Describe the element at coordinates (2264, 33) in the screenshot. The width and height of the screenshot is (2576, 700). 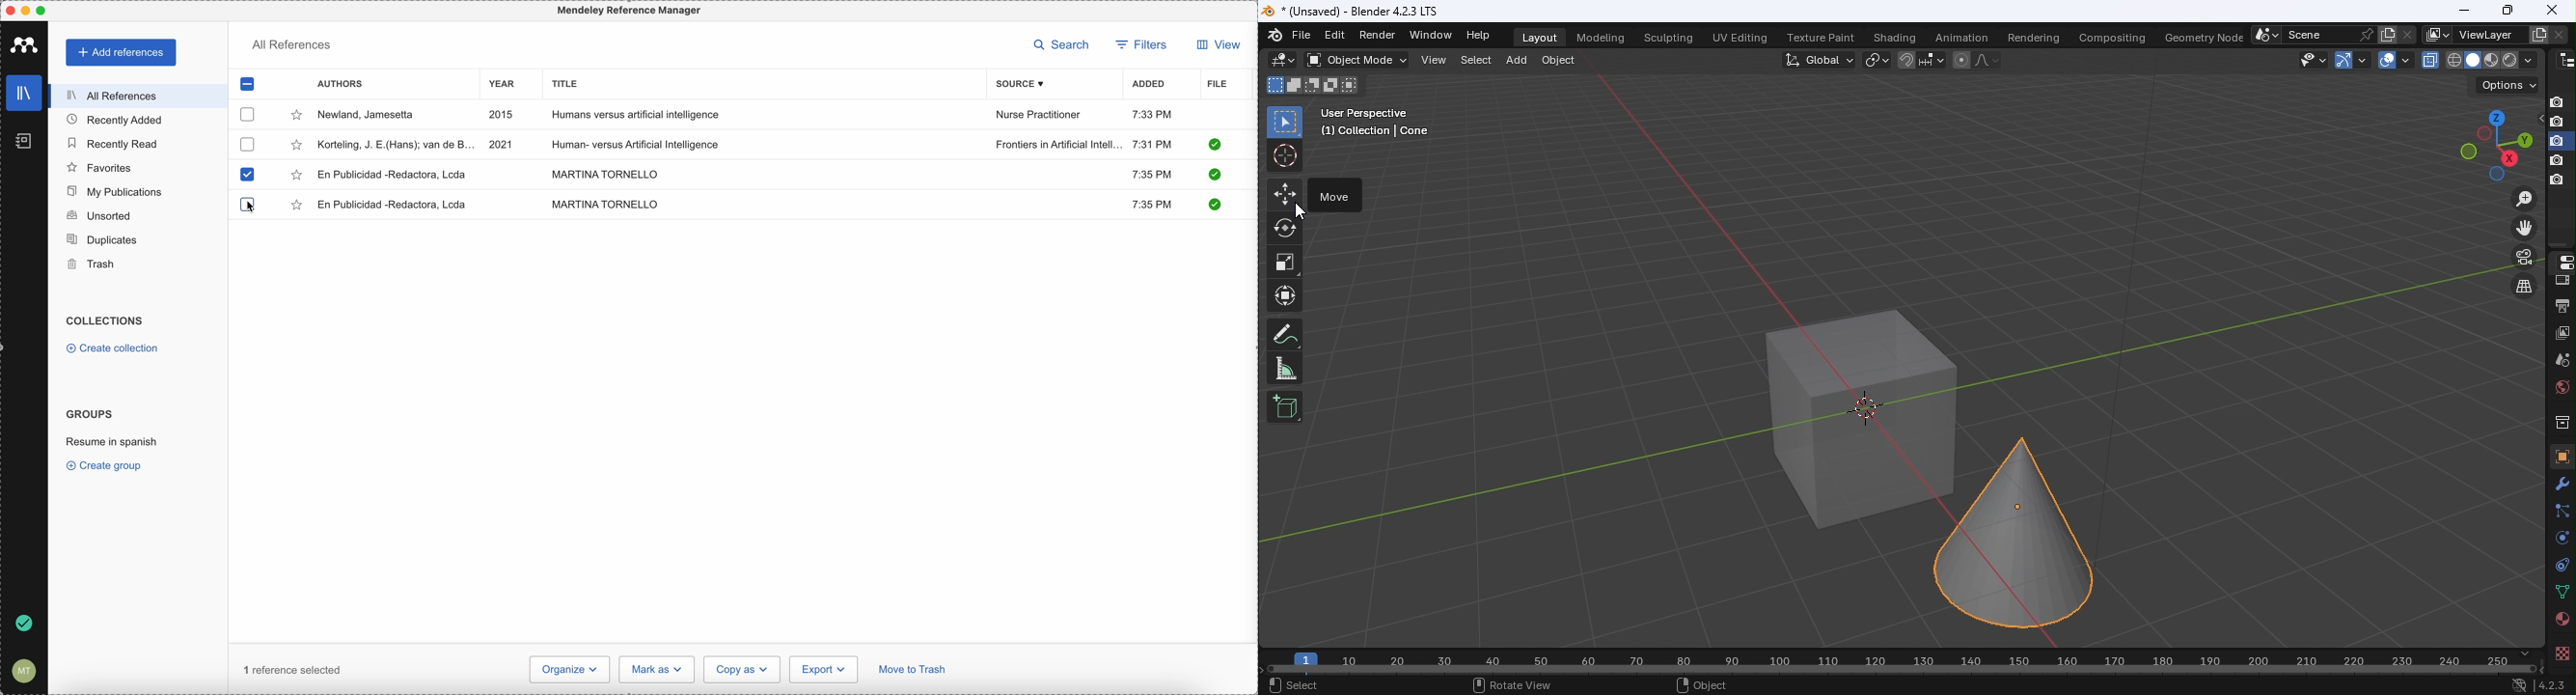
I see `Browse scene to be linked` at that location.